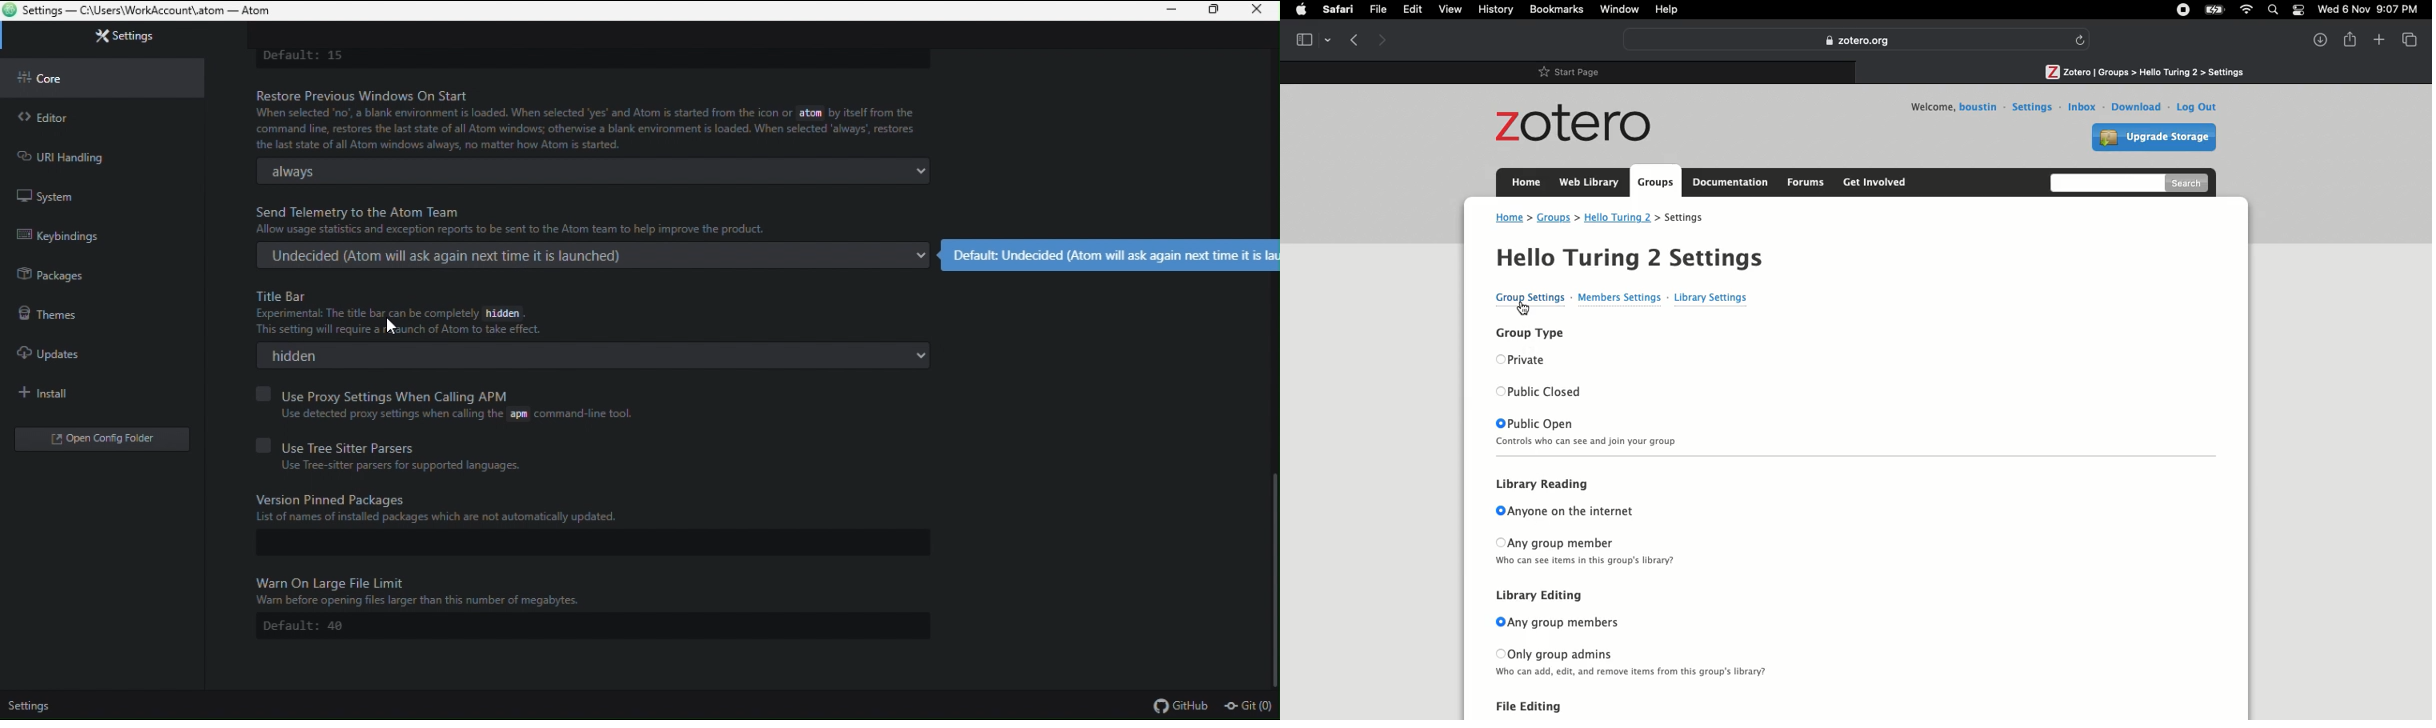 The width and height of the screenshot is (2436, 728). I want to click on git, so click(1250, 707).